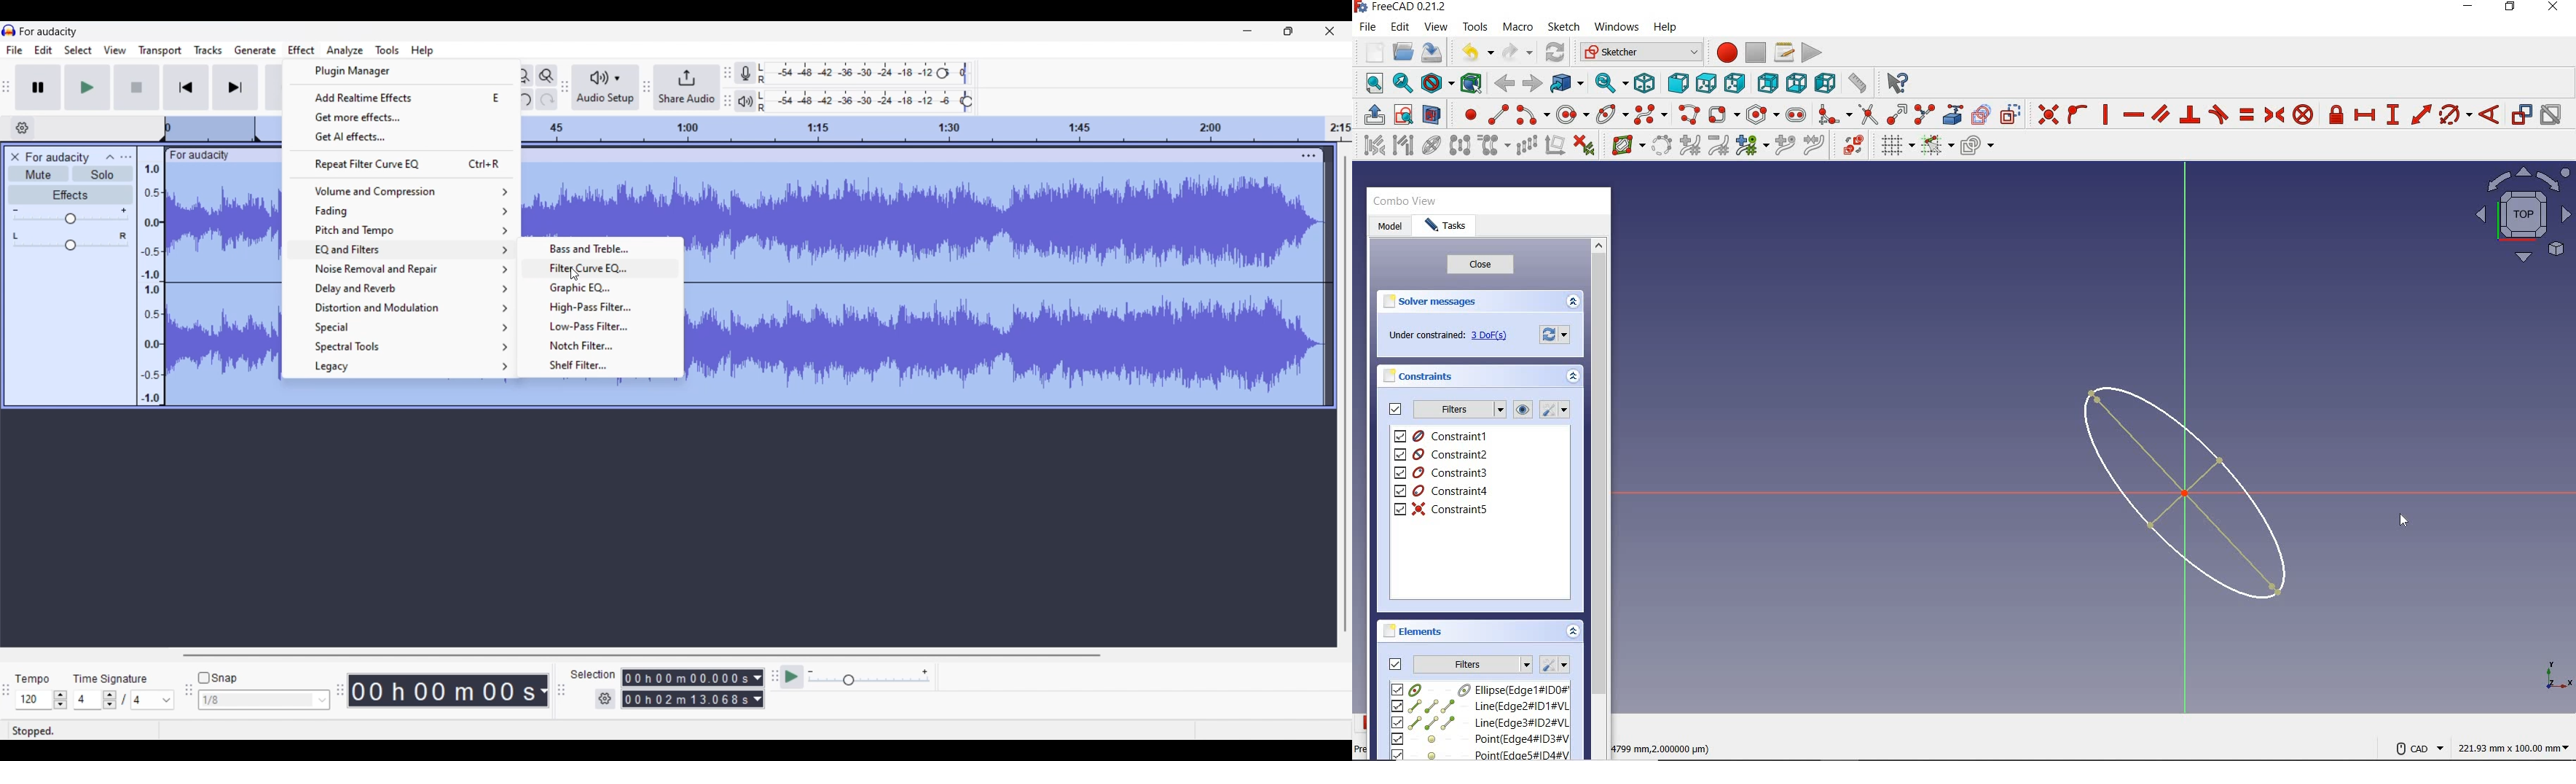 The width and height of the screenshot is (2576, 784). Describe the element at coordinates (402, 367) in the screenshot. I see `Legacy options` at that location.